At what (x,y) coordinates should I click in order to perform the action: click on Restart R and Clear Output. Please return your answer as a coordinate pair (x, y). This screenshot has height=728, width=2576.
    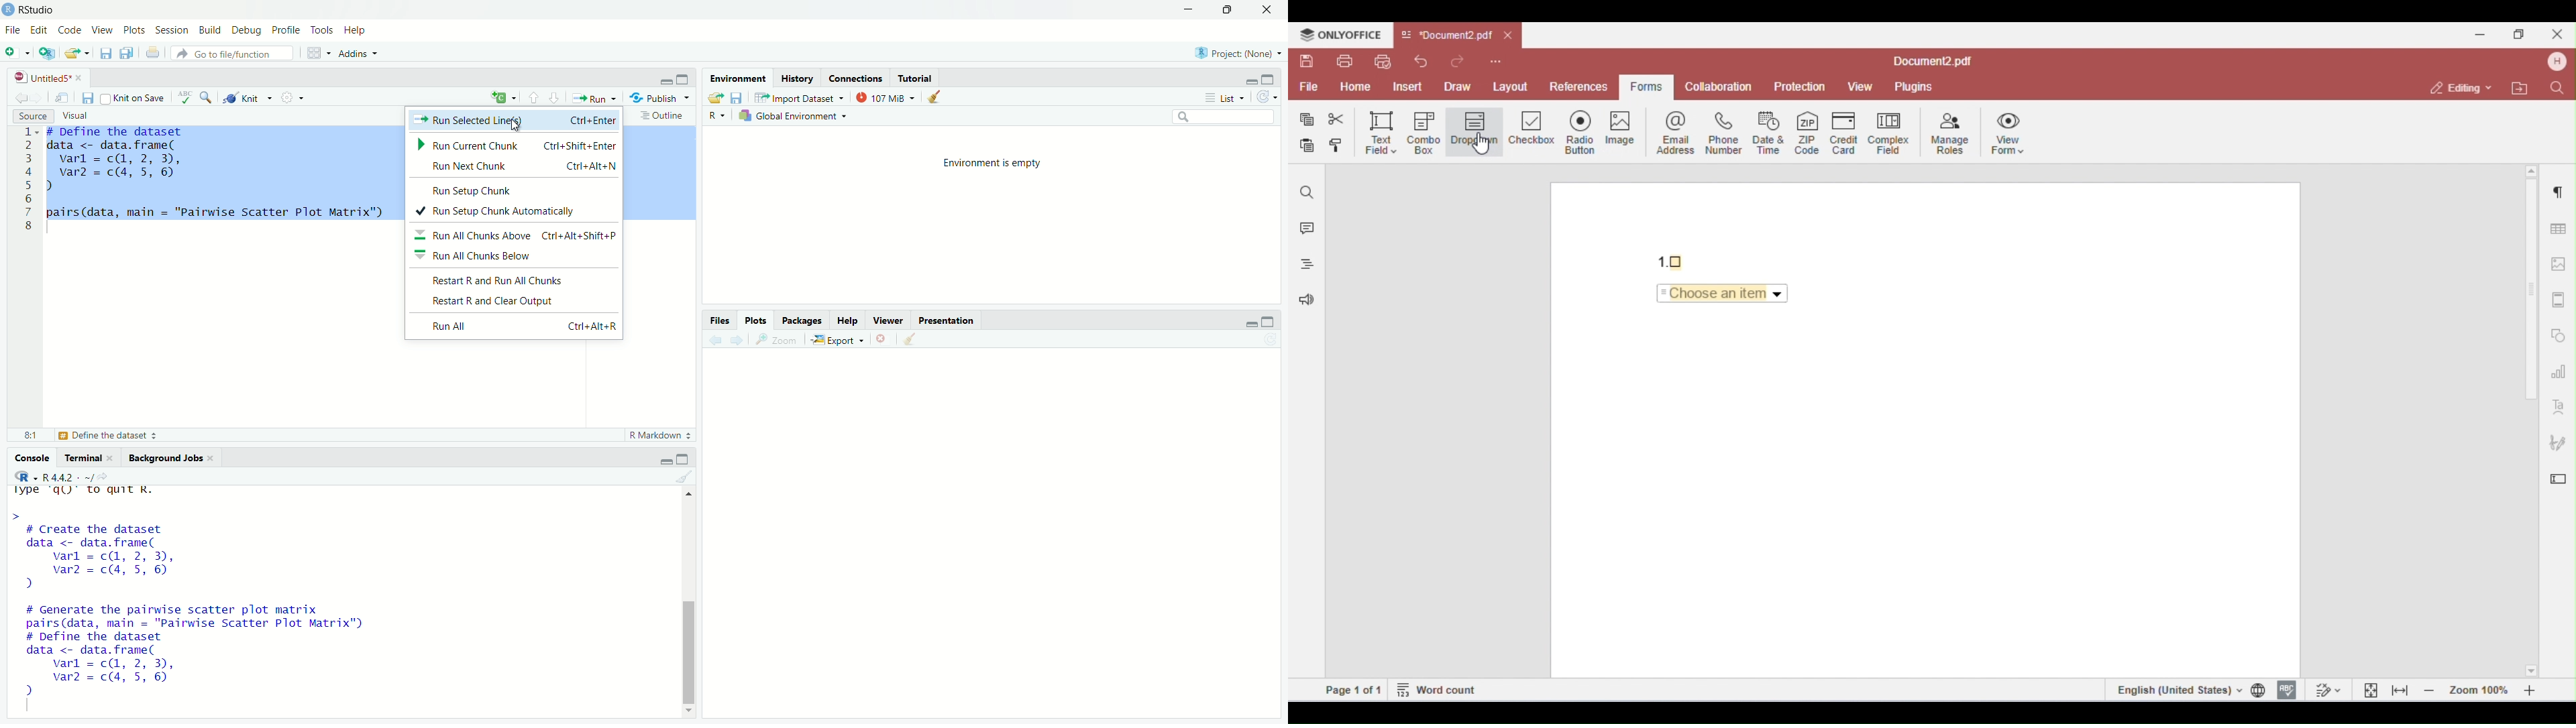
    Looking at the image, I should click on (519, 304).